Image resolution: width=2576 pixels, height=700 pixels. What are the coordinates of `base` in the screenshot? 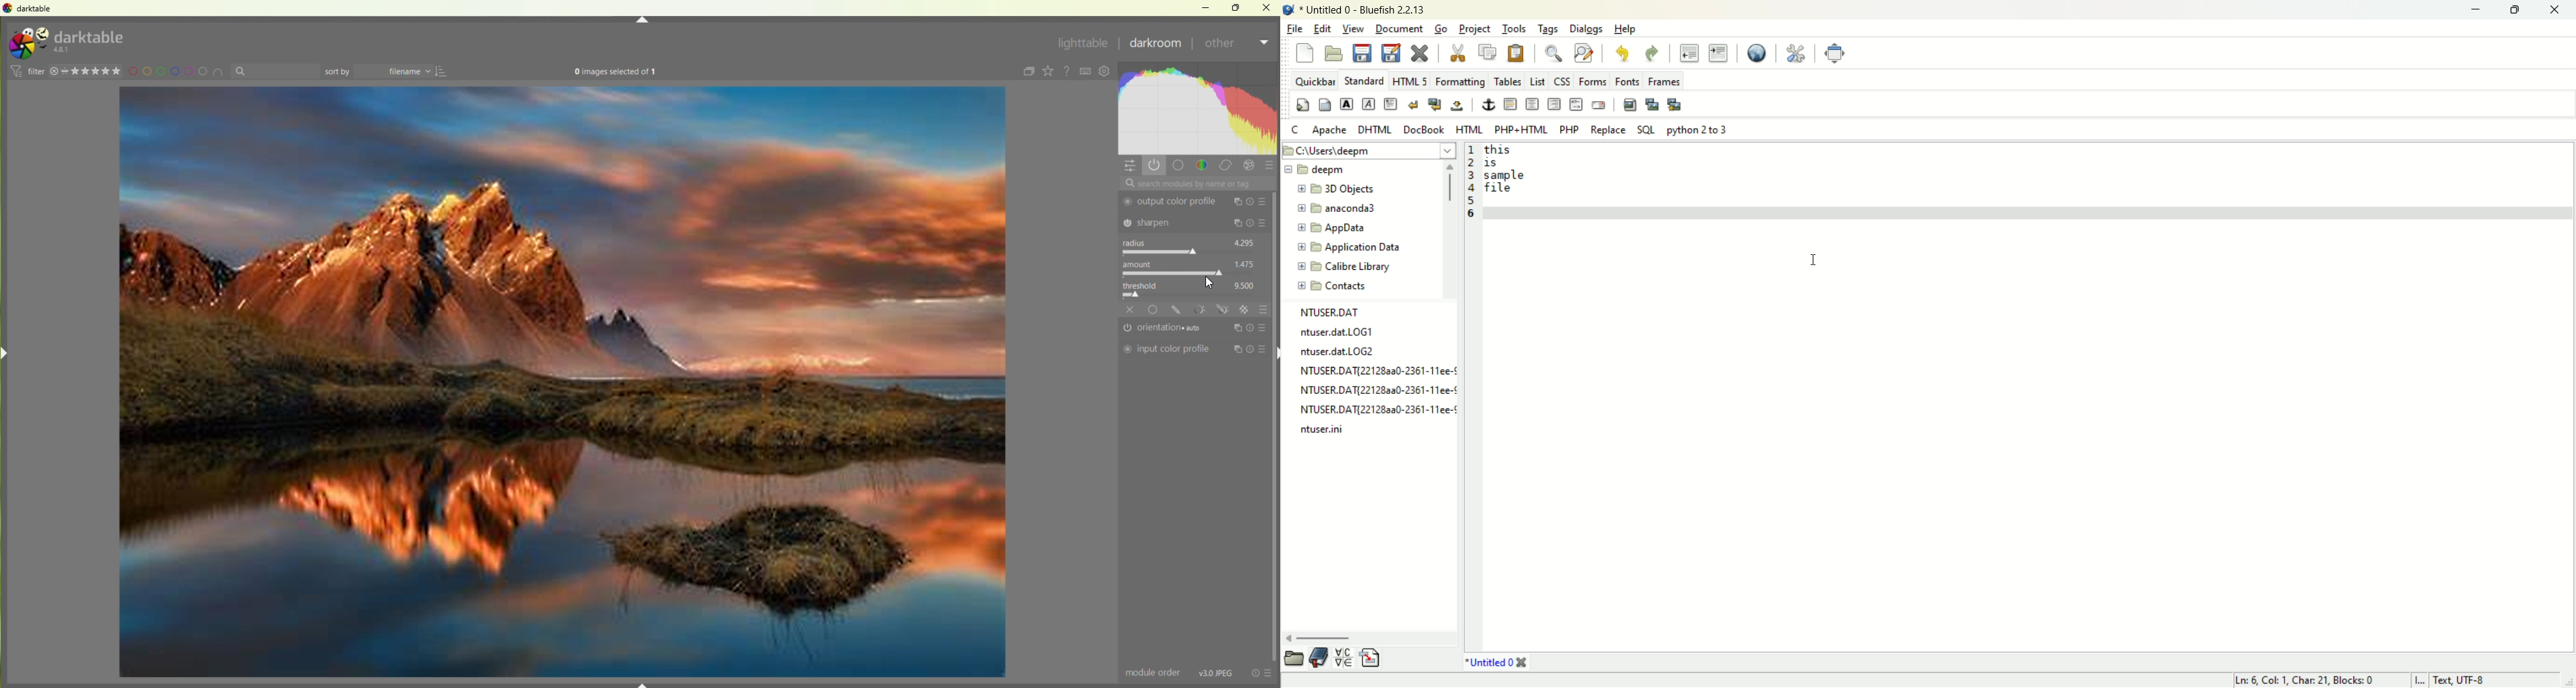 It's located at (1179, 165).